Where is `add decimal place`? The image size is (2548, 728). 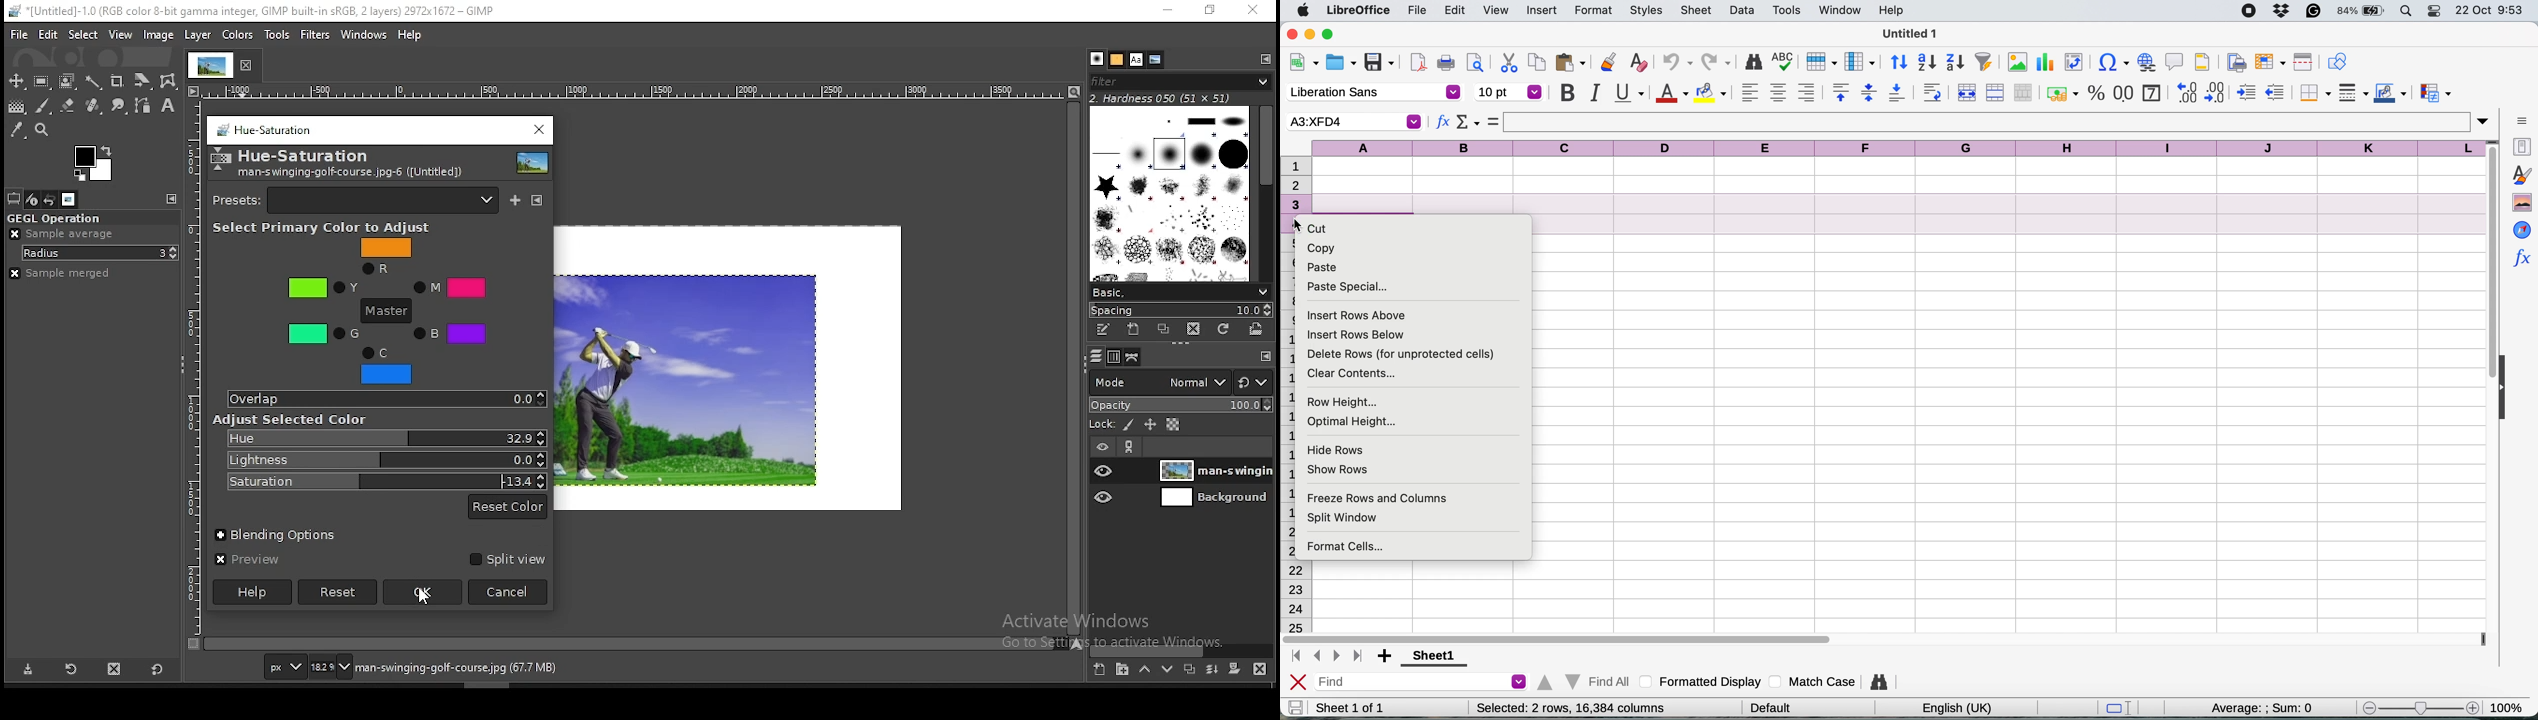
add decimal place is located at coordinates (2185, 92).